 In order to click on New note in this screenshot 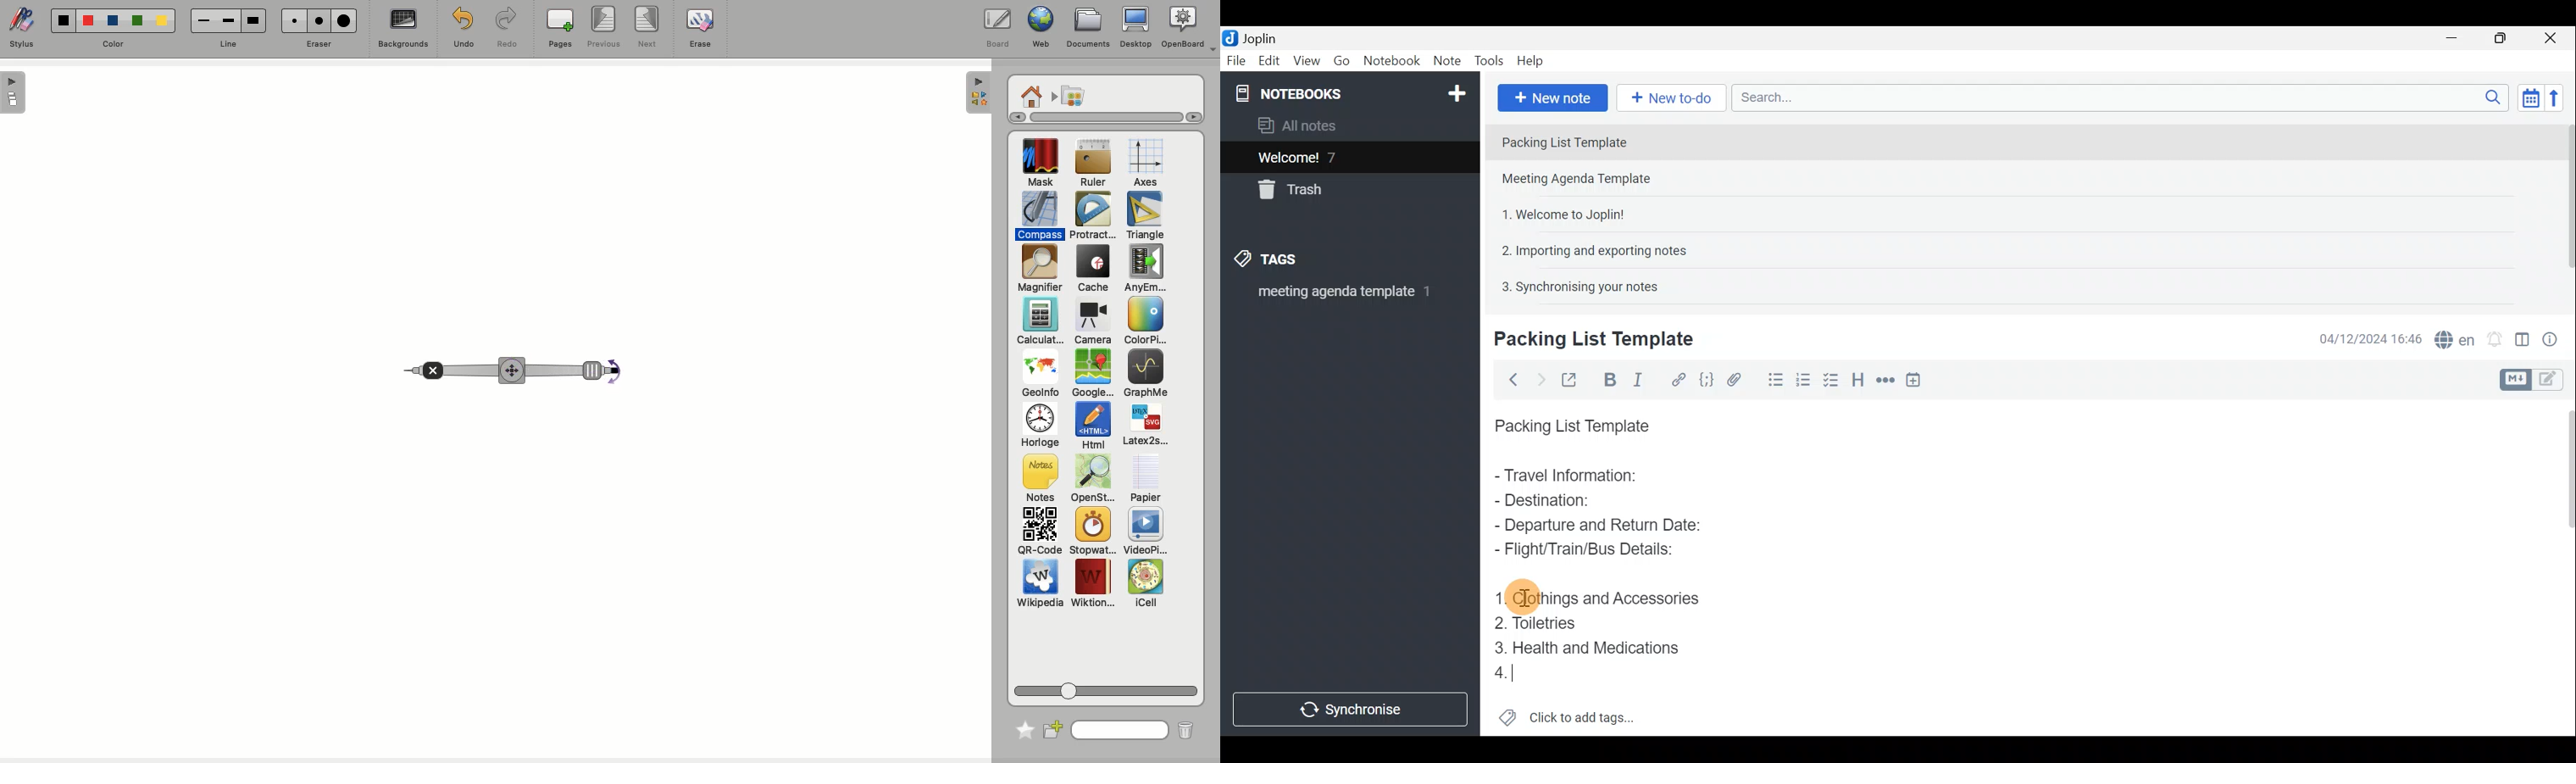, I will do `click(1551, 96)`.